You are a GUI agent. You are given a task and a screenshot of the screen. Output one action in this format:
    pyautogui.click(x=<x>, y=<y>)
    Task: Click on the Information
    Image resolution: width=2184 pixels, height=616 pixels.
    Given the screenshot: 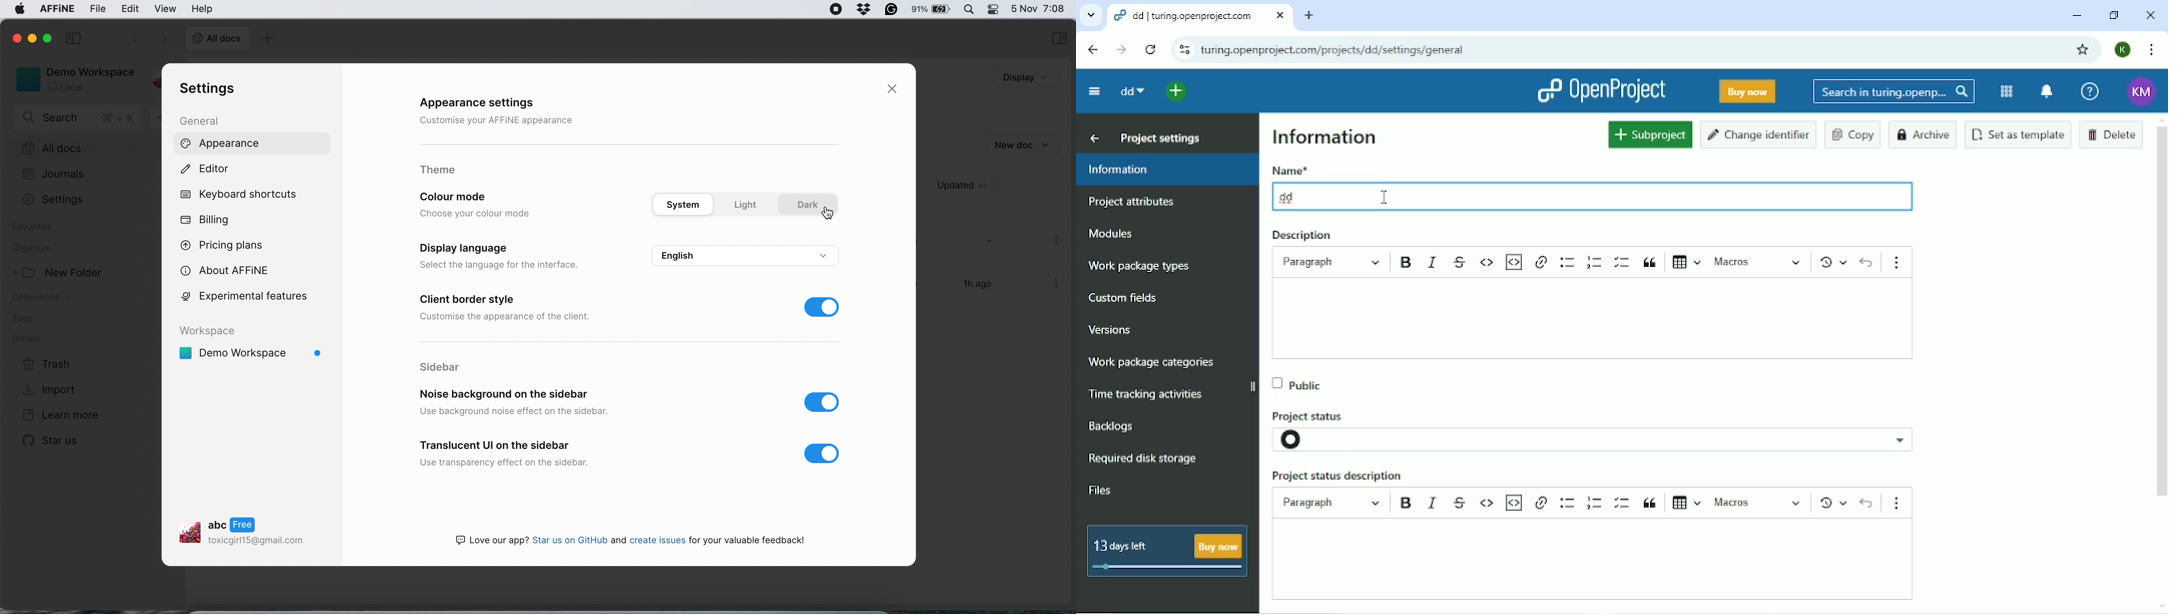 What is the action you would take?
    pyautogui.click(x=1167, y=171)
    